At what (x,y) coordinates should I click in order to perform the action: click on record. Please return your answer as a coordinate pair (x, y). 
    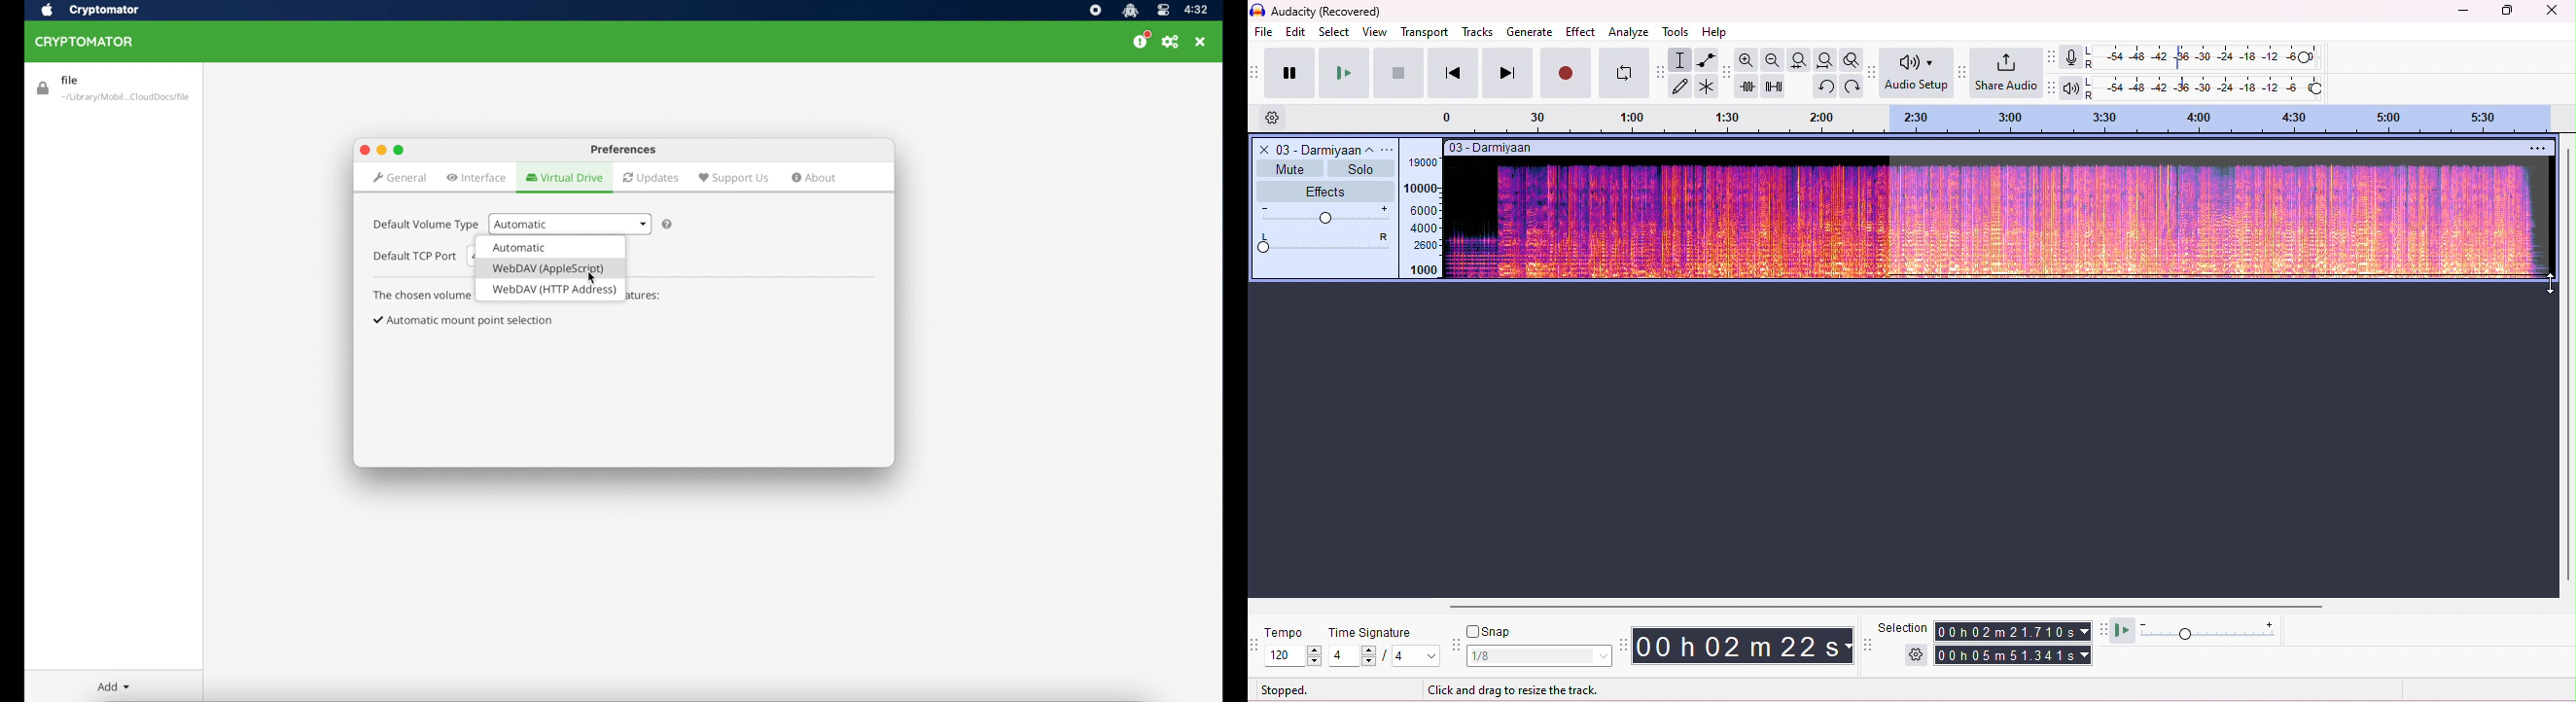
    Looking at the image, I should click on (1567, 74).